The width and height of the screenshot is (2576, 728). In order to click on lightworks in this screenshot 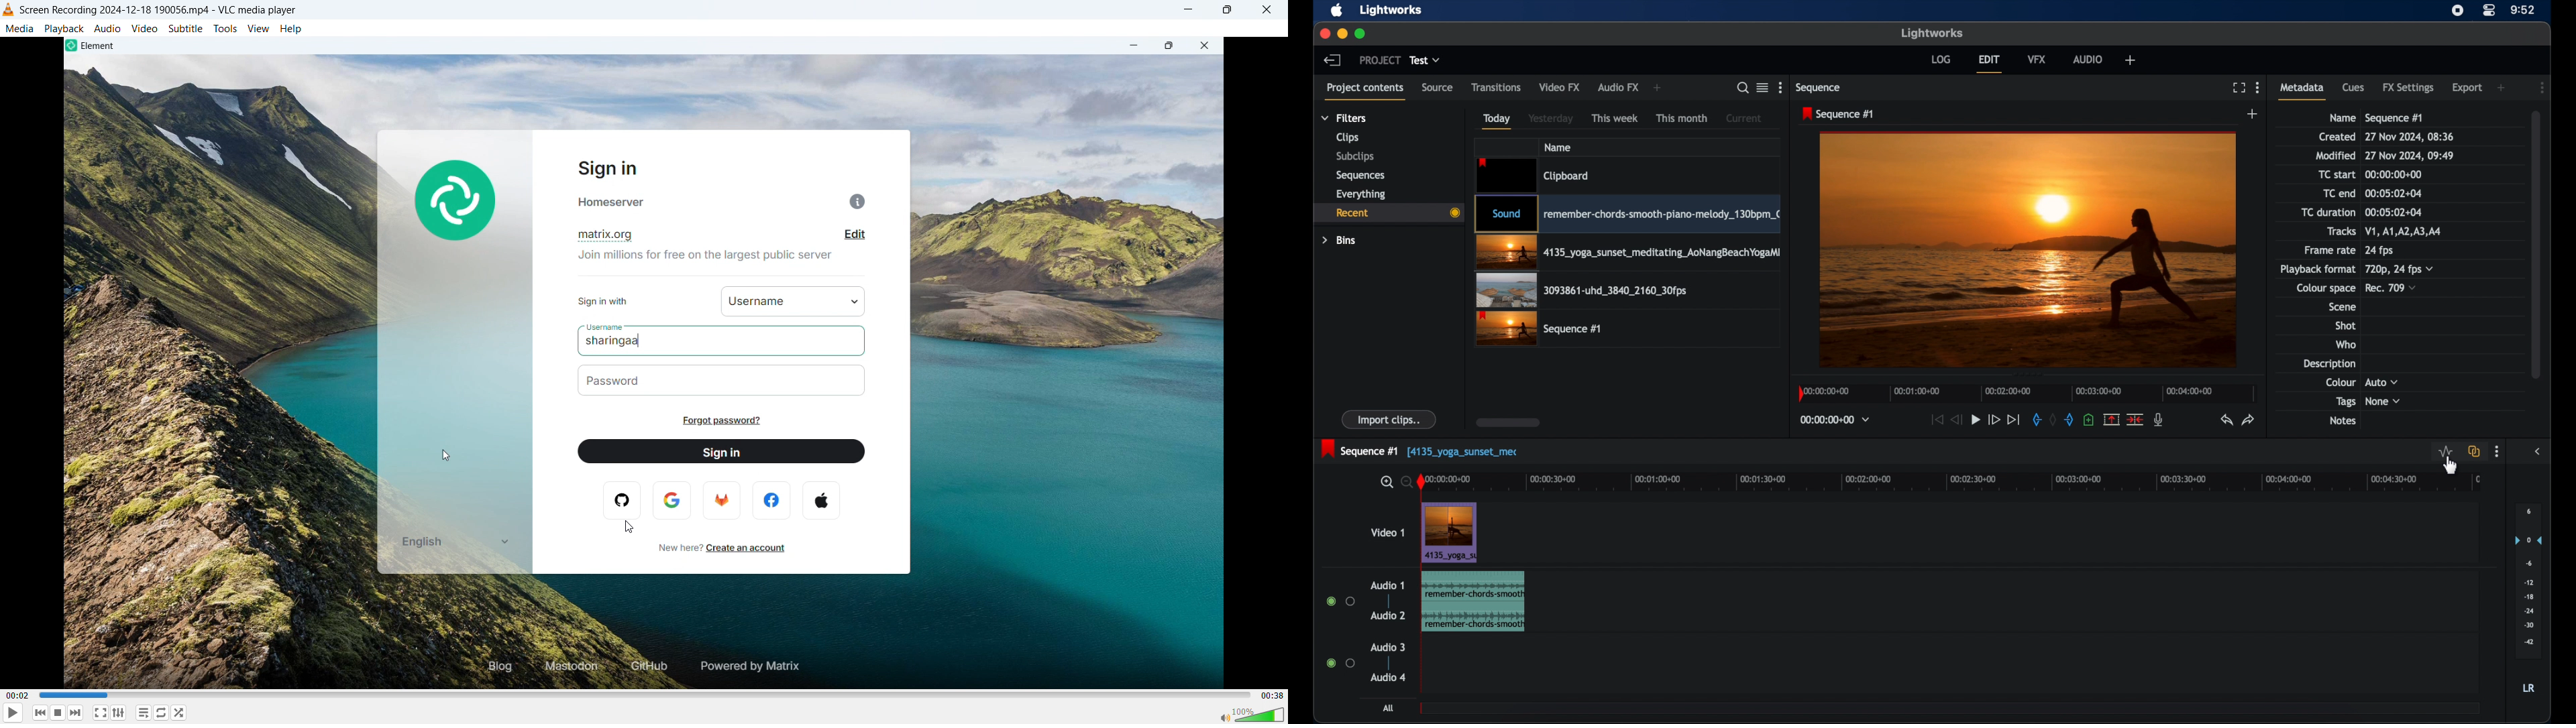, I will do `click(1390, 11)`.